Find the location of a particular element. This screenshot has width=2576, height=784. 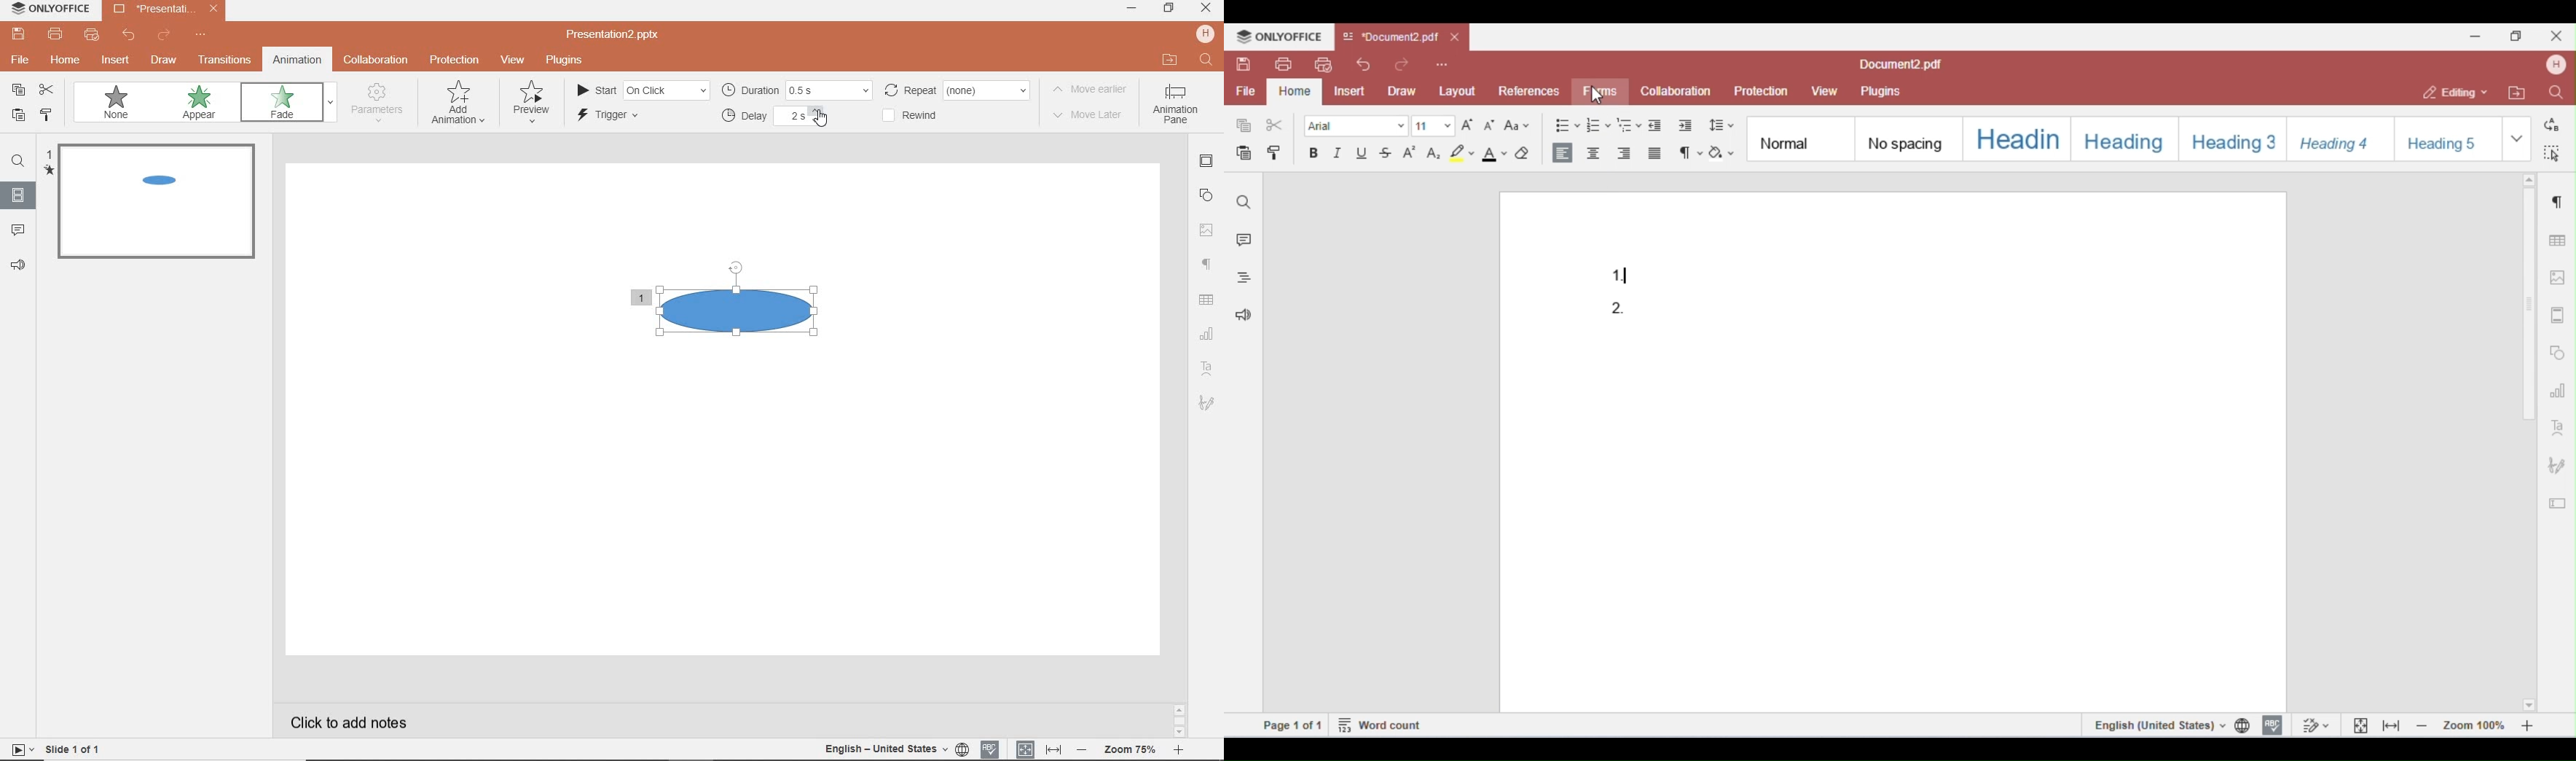

plugins is located at coordinates (565, 61).